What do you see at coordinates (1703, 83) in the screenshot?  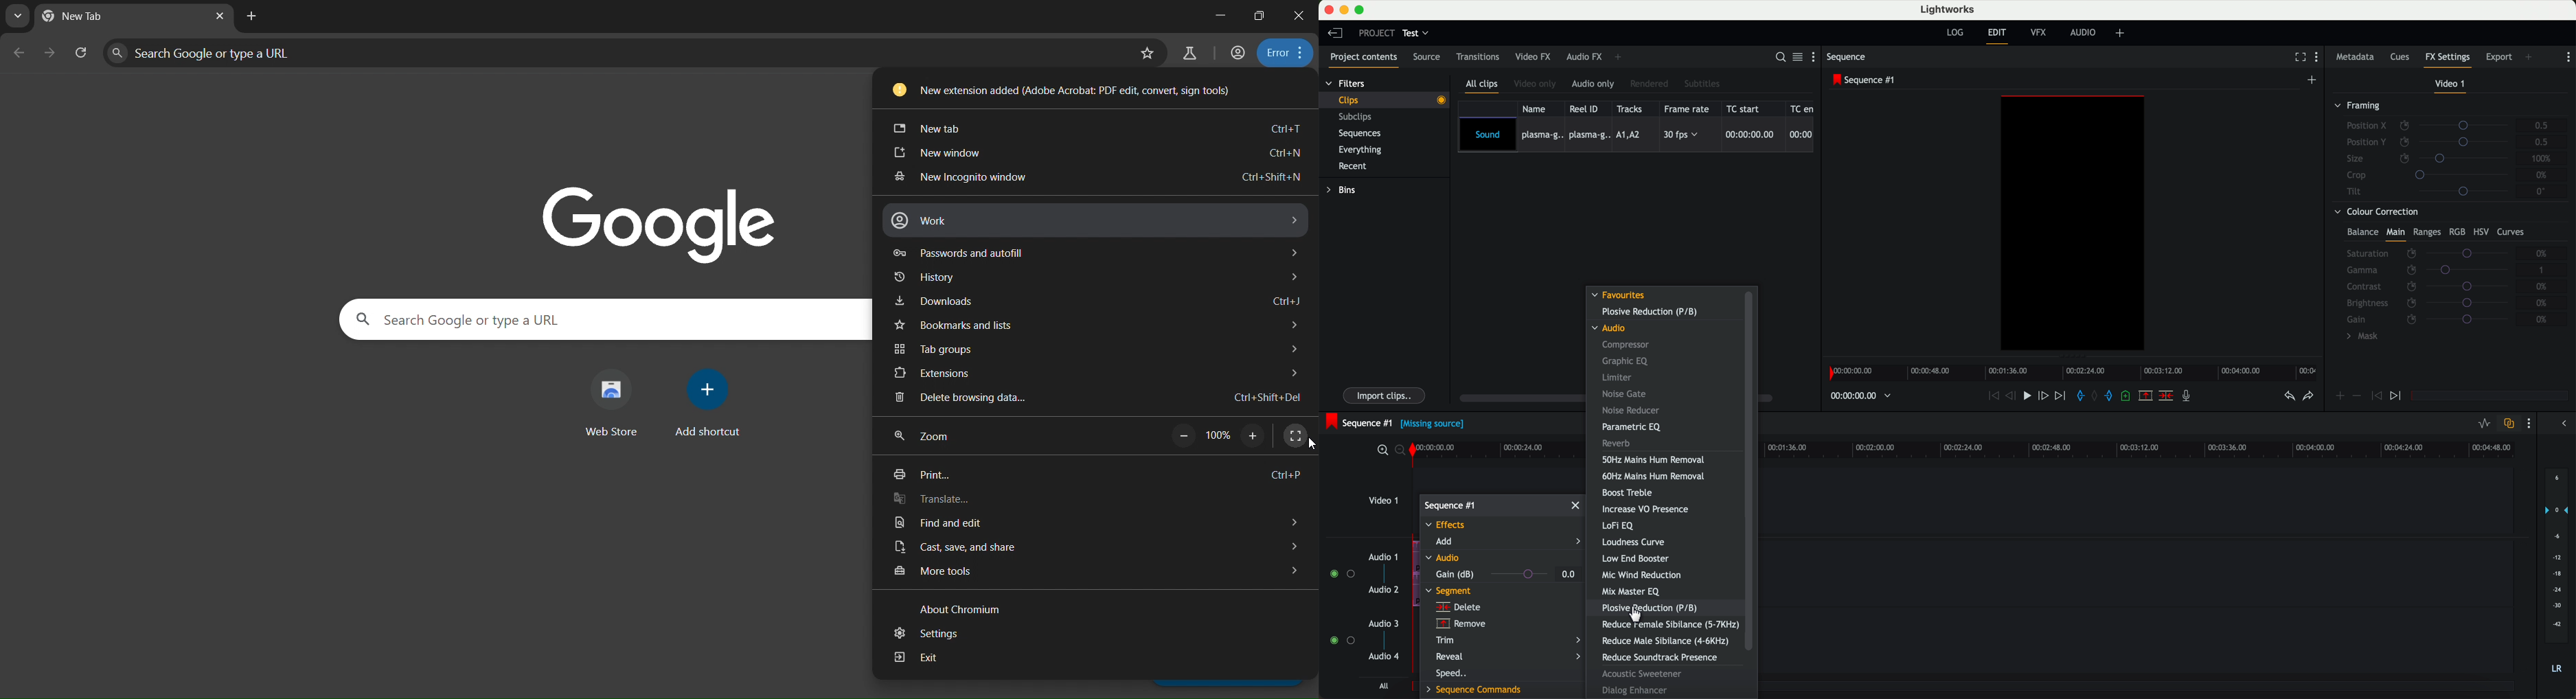 I see `subtitles` at bounding box center [1703, 83].